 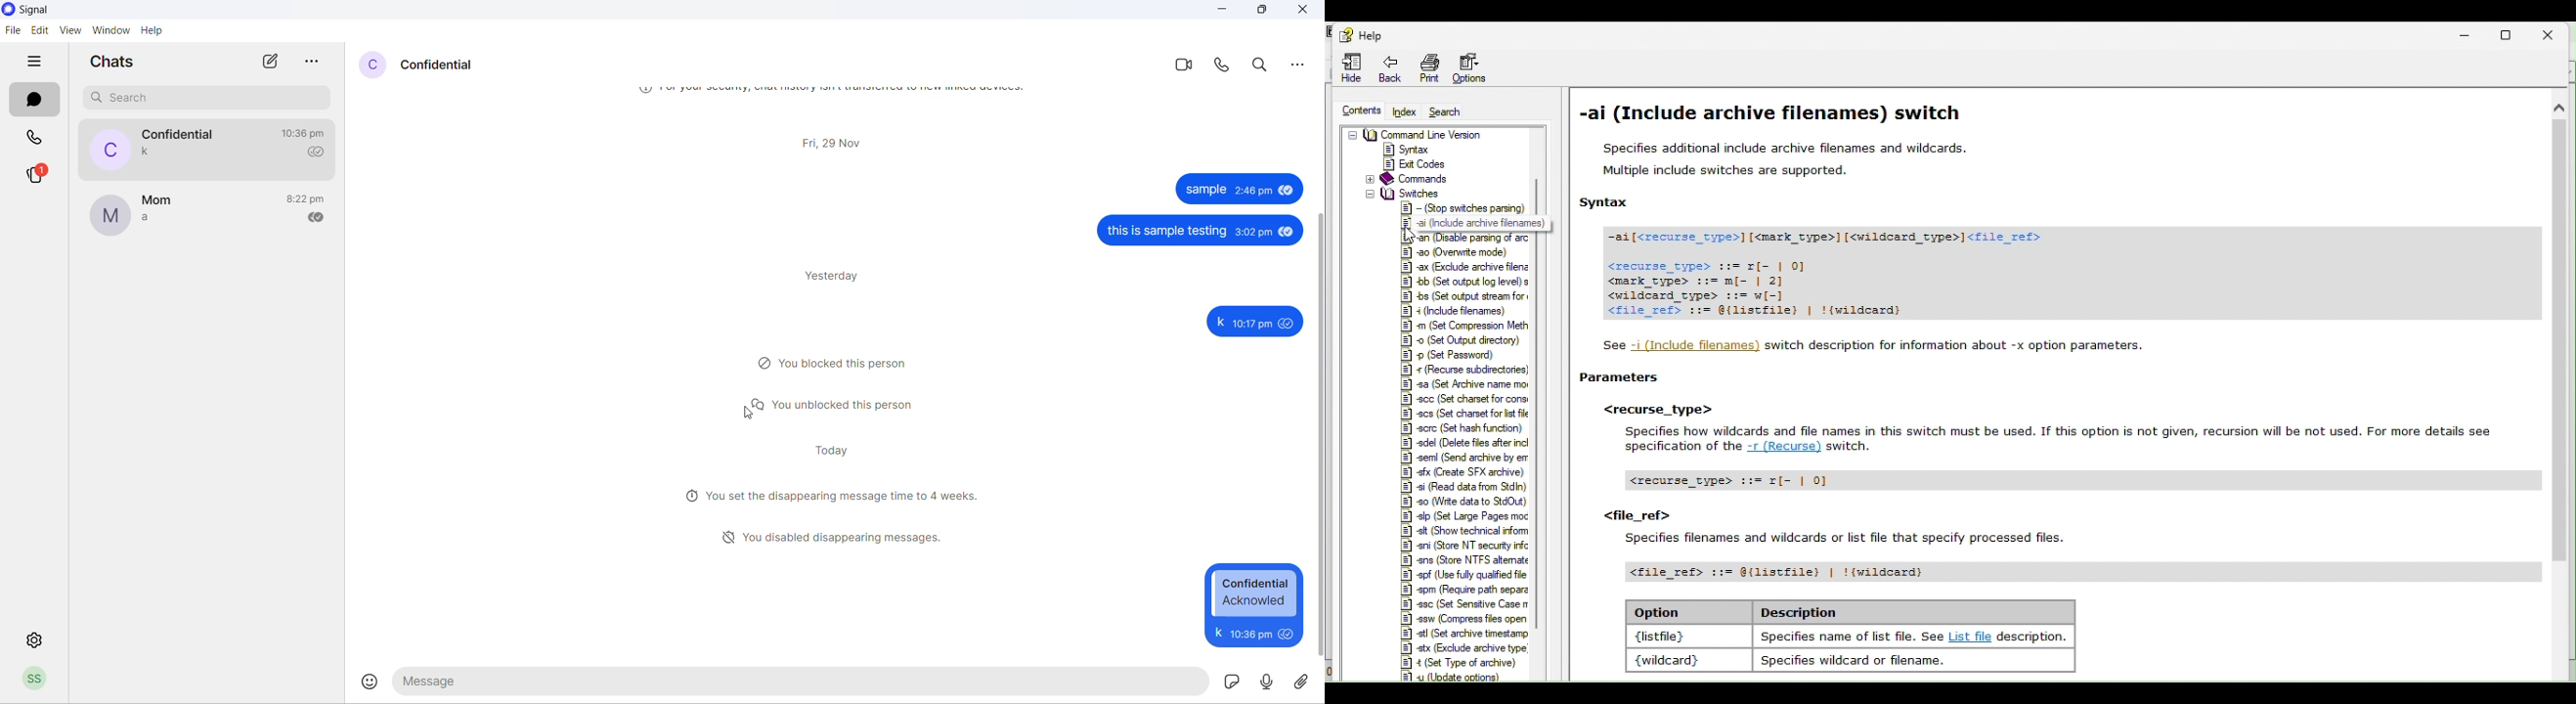 What do you see at coordinates (834, 451) in the screenshot?
I see `today ` at bounding box center [834, 451].